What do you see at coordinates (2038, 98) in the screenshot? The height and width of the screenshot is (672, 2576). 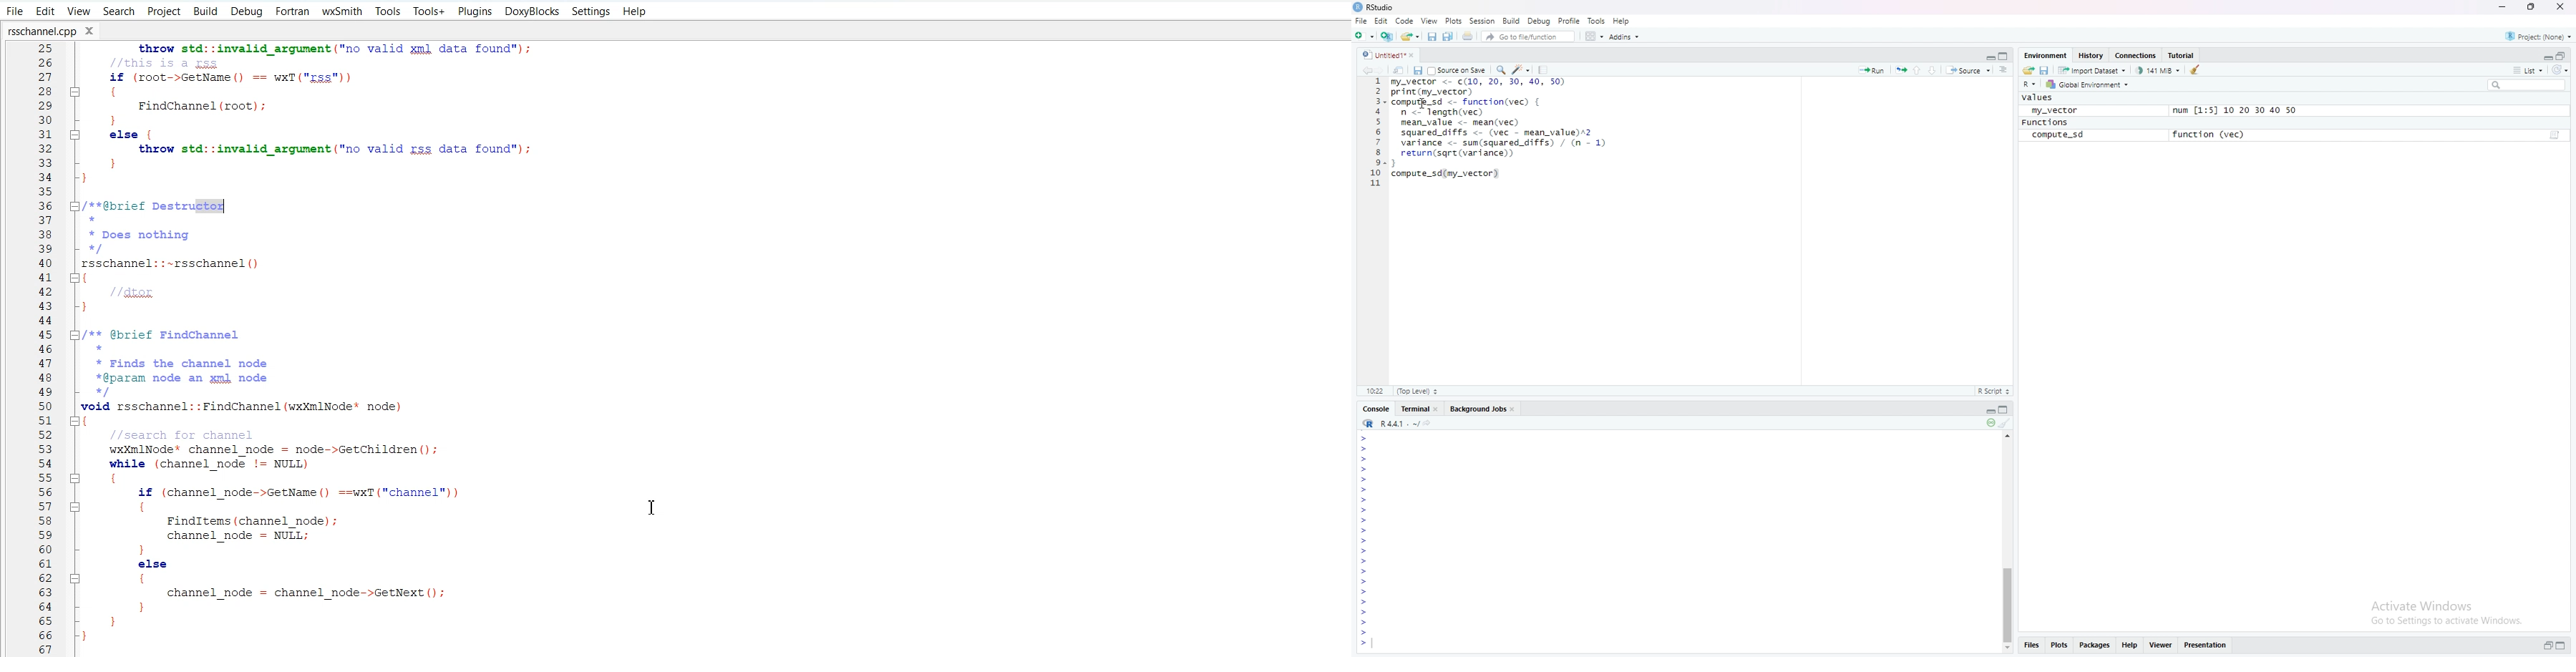 I see `Values` at bounding box center [2038, 98].